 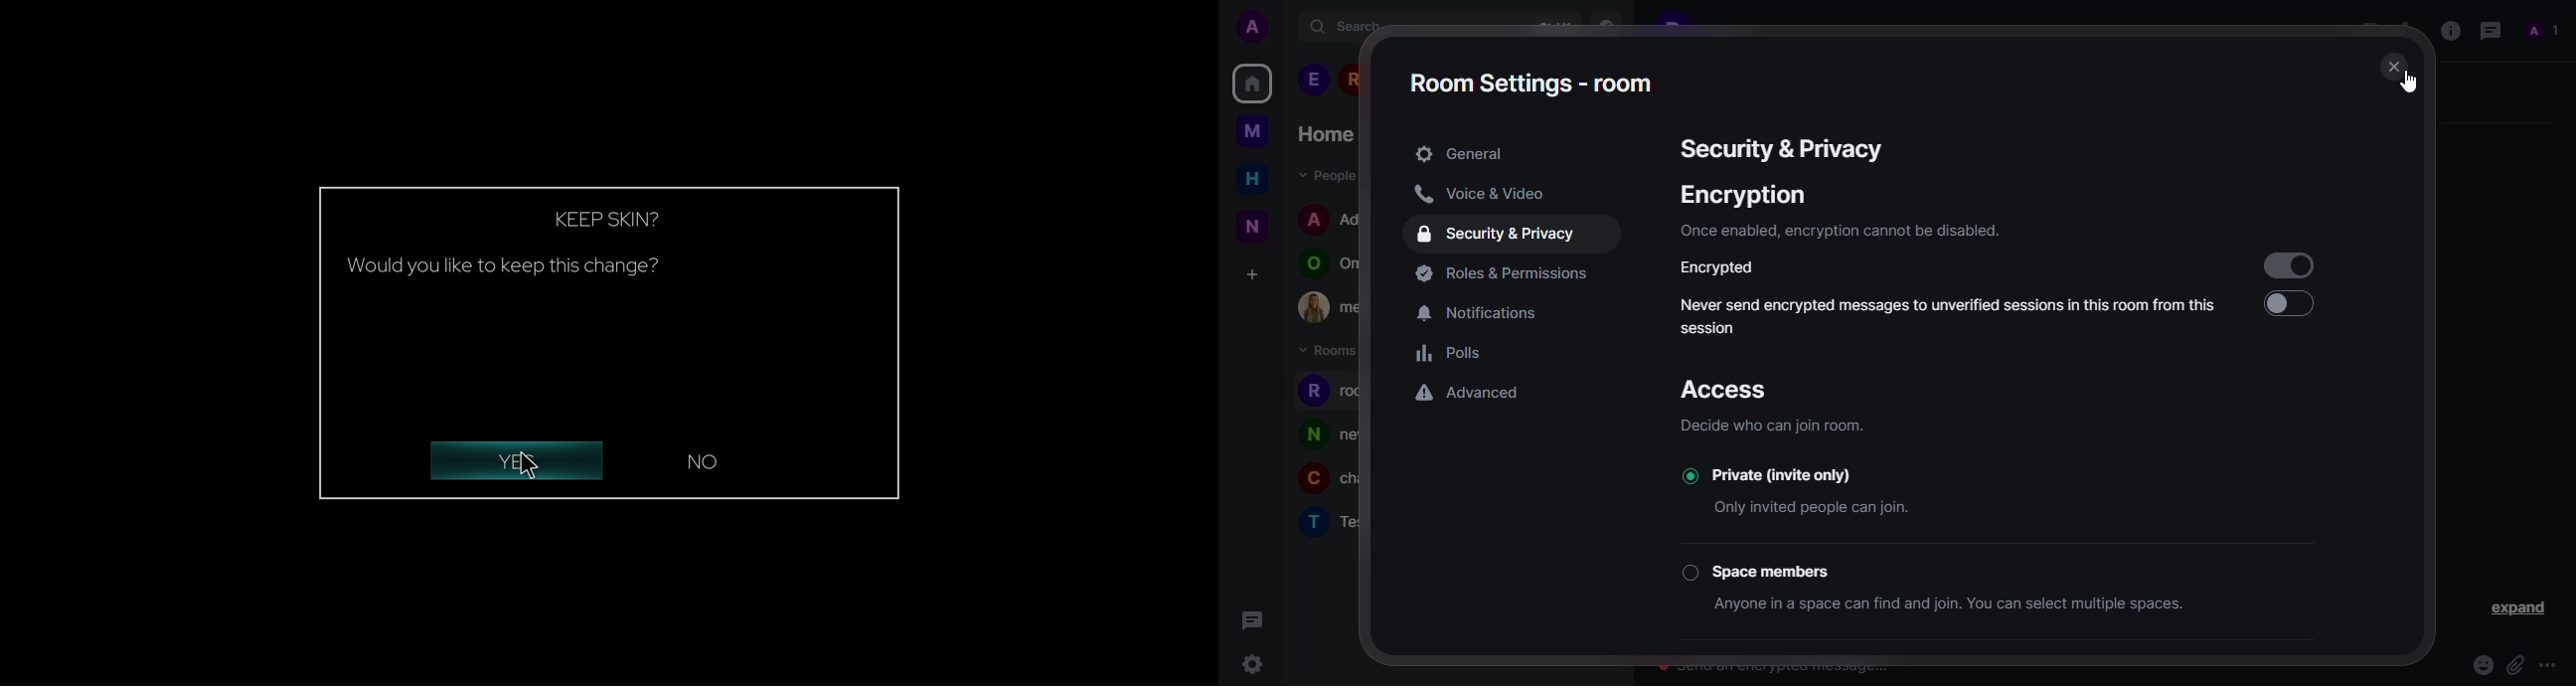 I want to click on Security & Privacy, so click(x=1507, y=238).